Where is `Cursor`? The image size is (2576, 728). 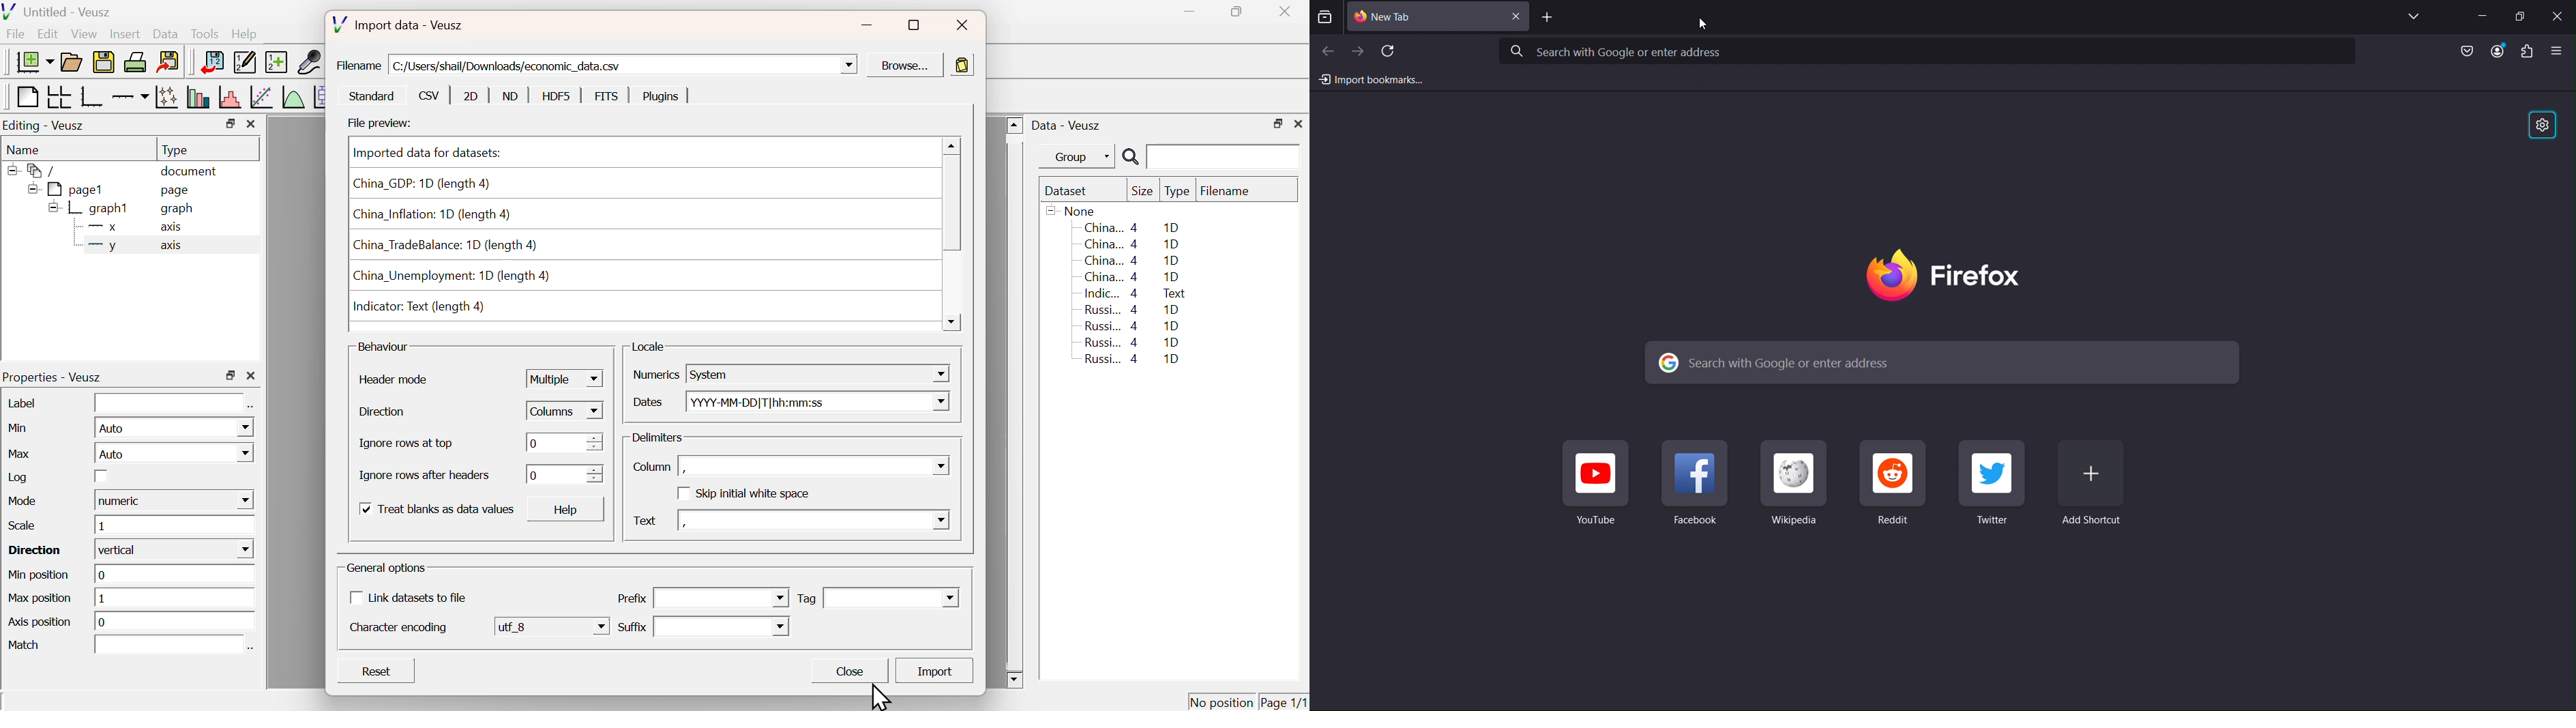
Cursor is located at coordinates (1706, 23).